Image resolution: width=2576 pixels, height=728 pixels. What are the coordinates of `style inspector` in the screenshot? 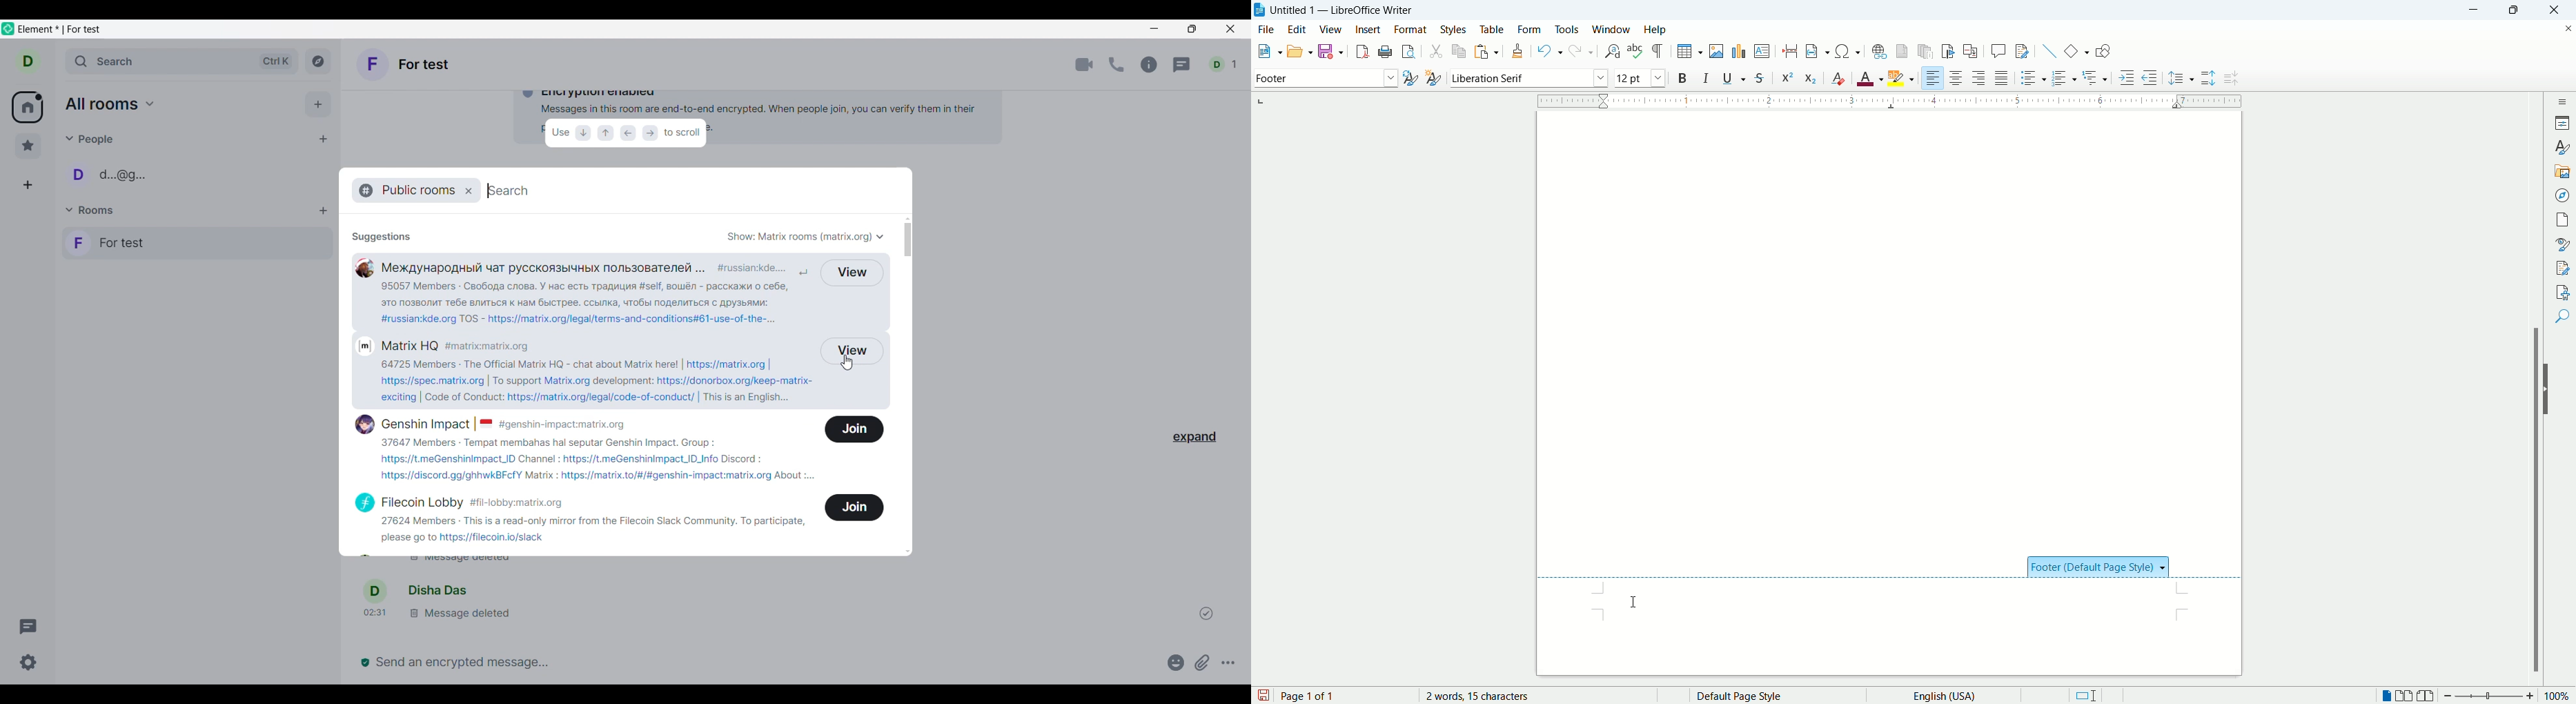 It's located at (2564, 244).